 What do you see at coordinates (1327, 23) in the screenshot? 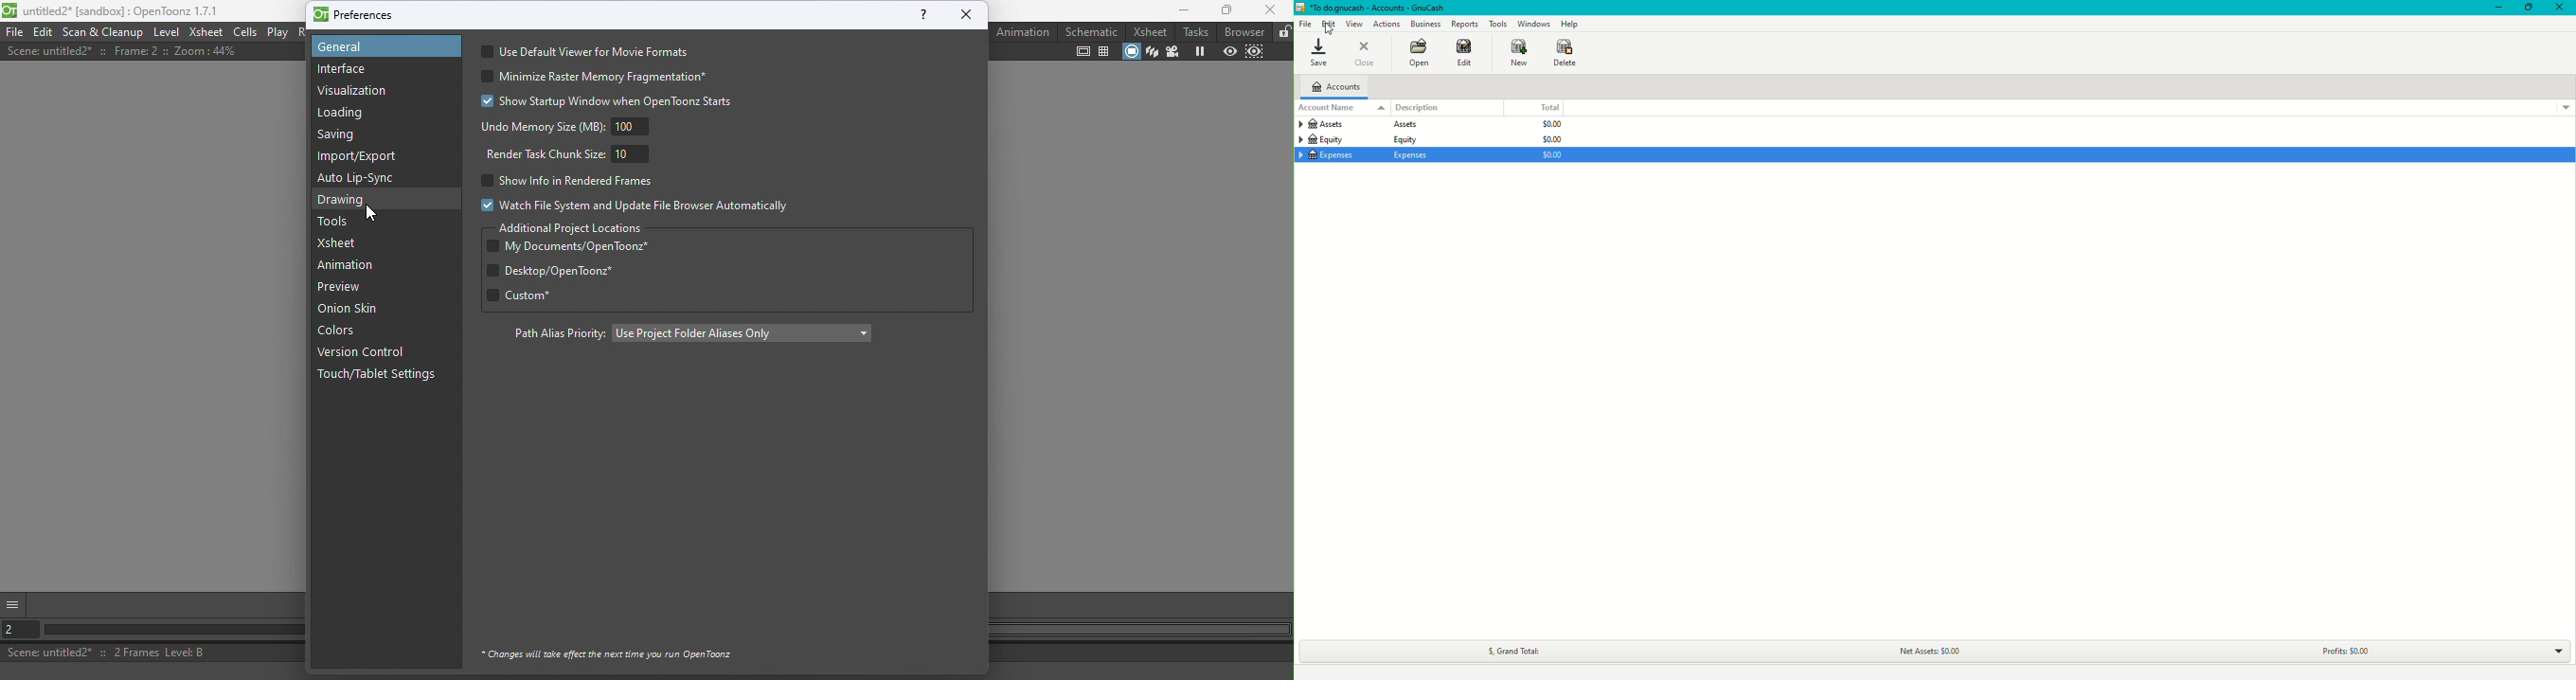
I see `Edit` at bounding box center [1327, 23].